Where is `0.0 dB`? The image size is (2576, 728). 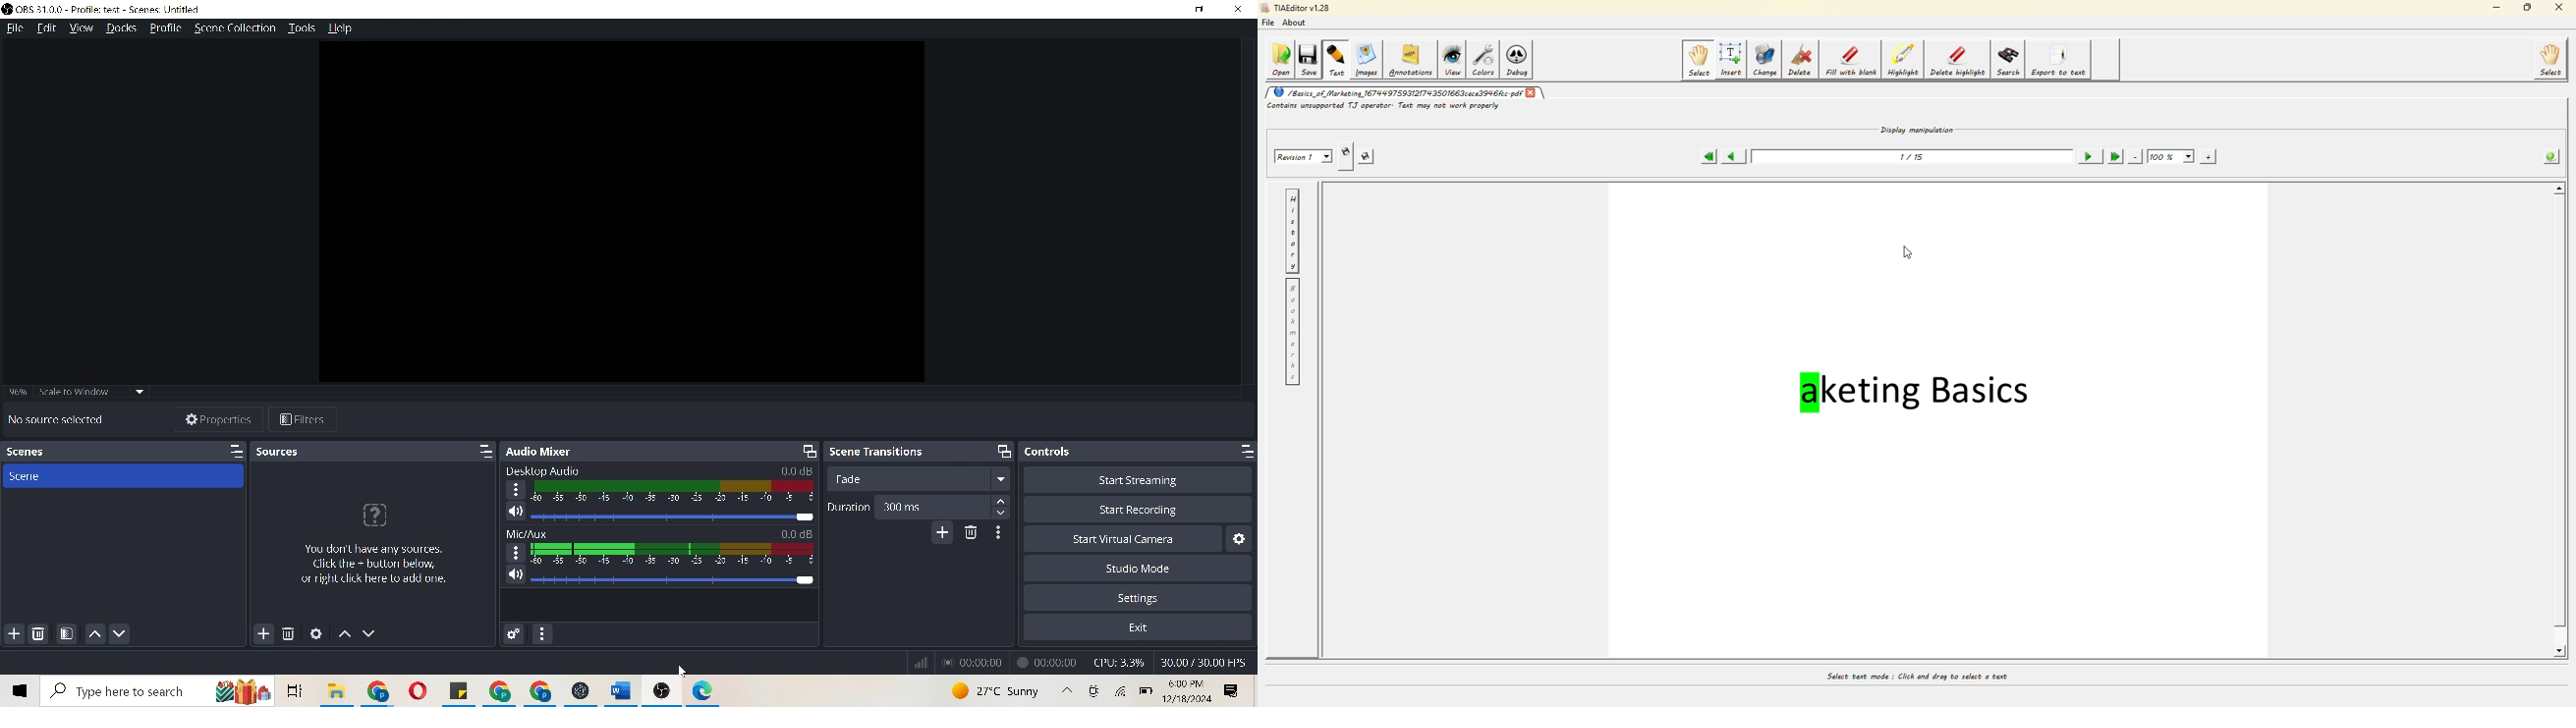 0.0 dB is located at coordinates (799, 534).